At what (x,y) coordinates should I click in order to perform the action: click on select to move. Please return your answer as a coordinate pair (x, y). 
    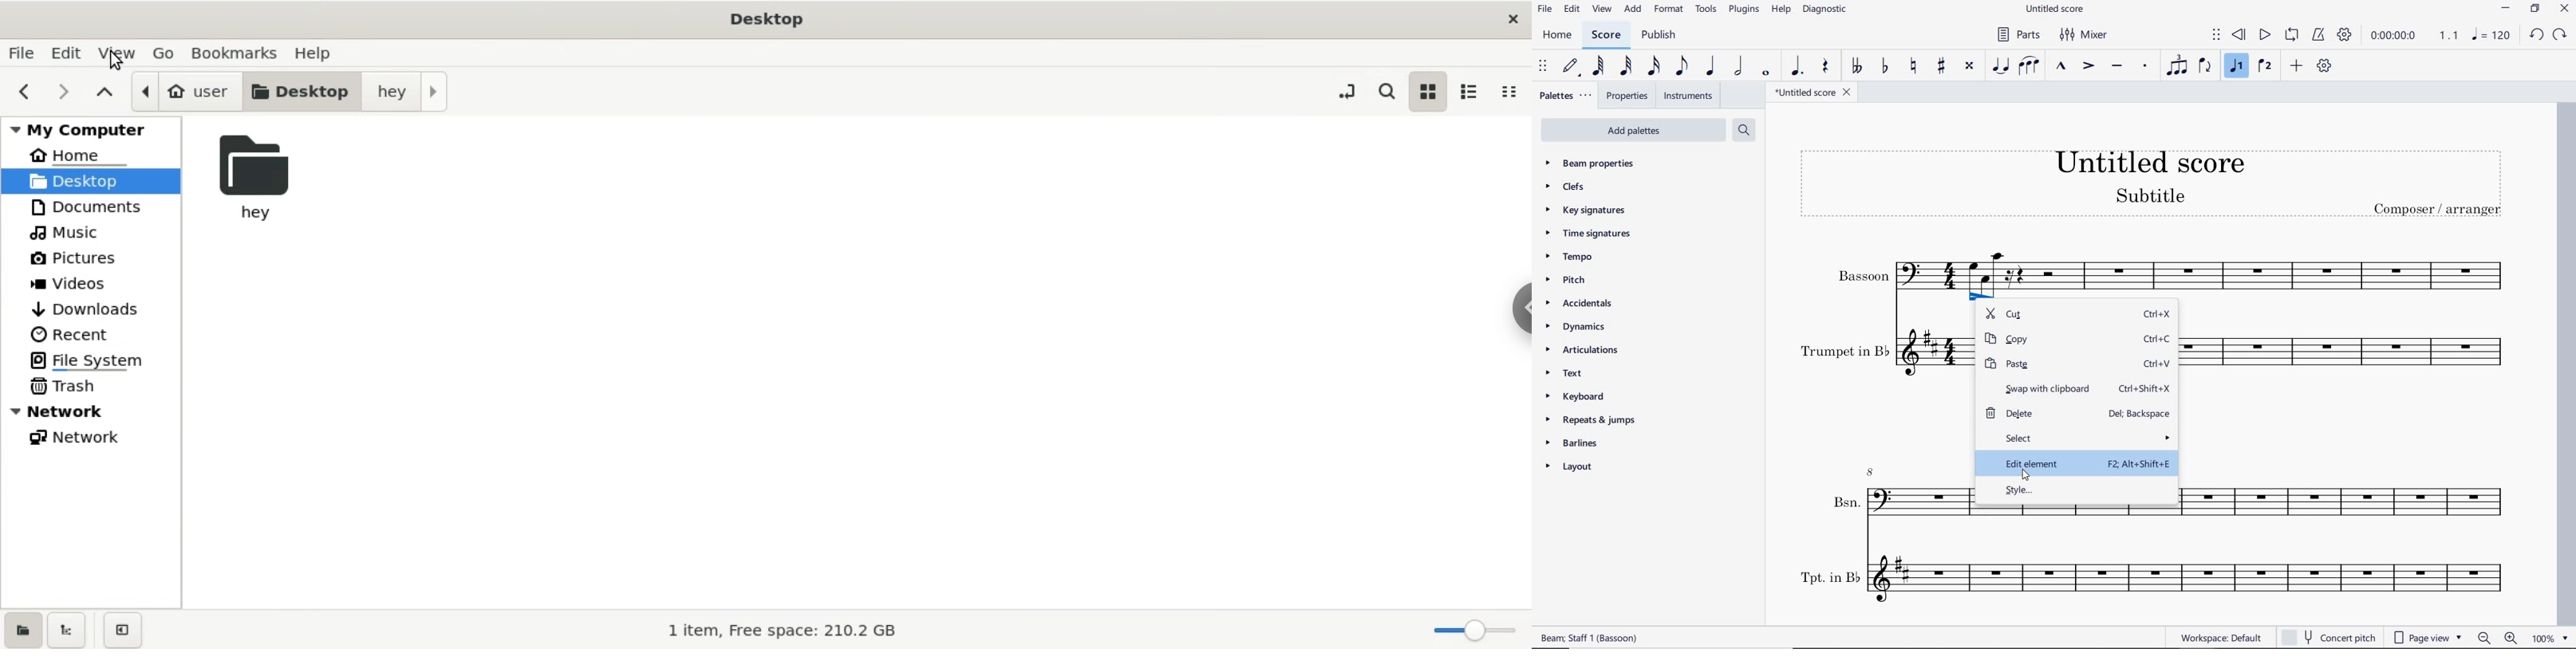
    Looking at the image, I should click on (1543, 67).